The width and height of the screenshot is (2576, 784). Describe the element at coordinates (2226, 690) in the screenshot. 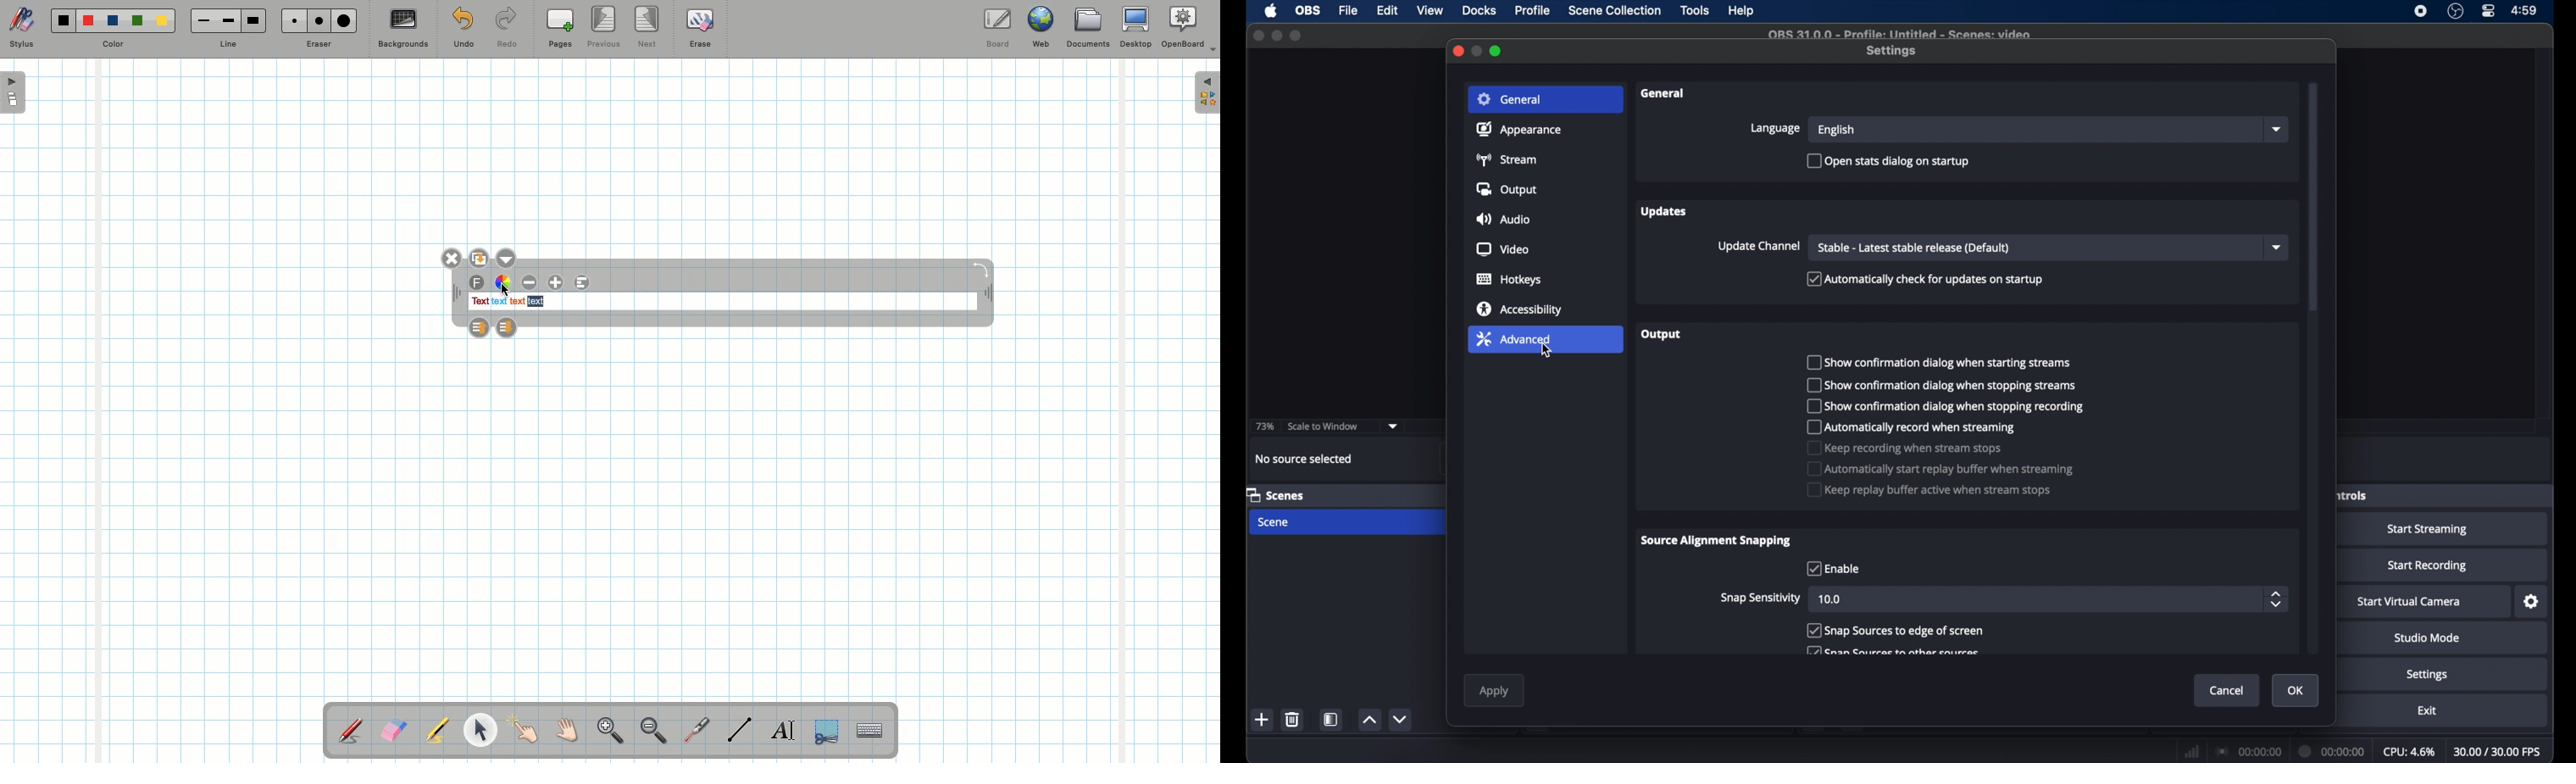

I see `Cancel` at that location.